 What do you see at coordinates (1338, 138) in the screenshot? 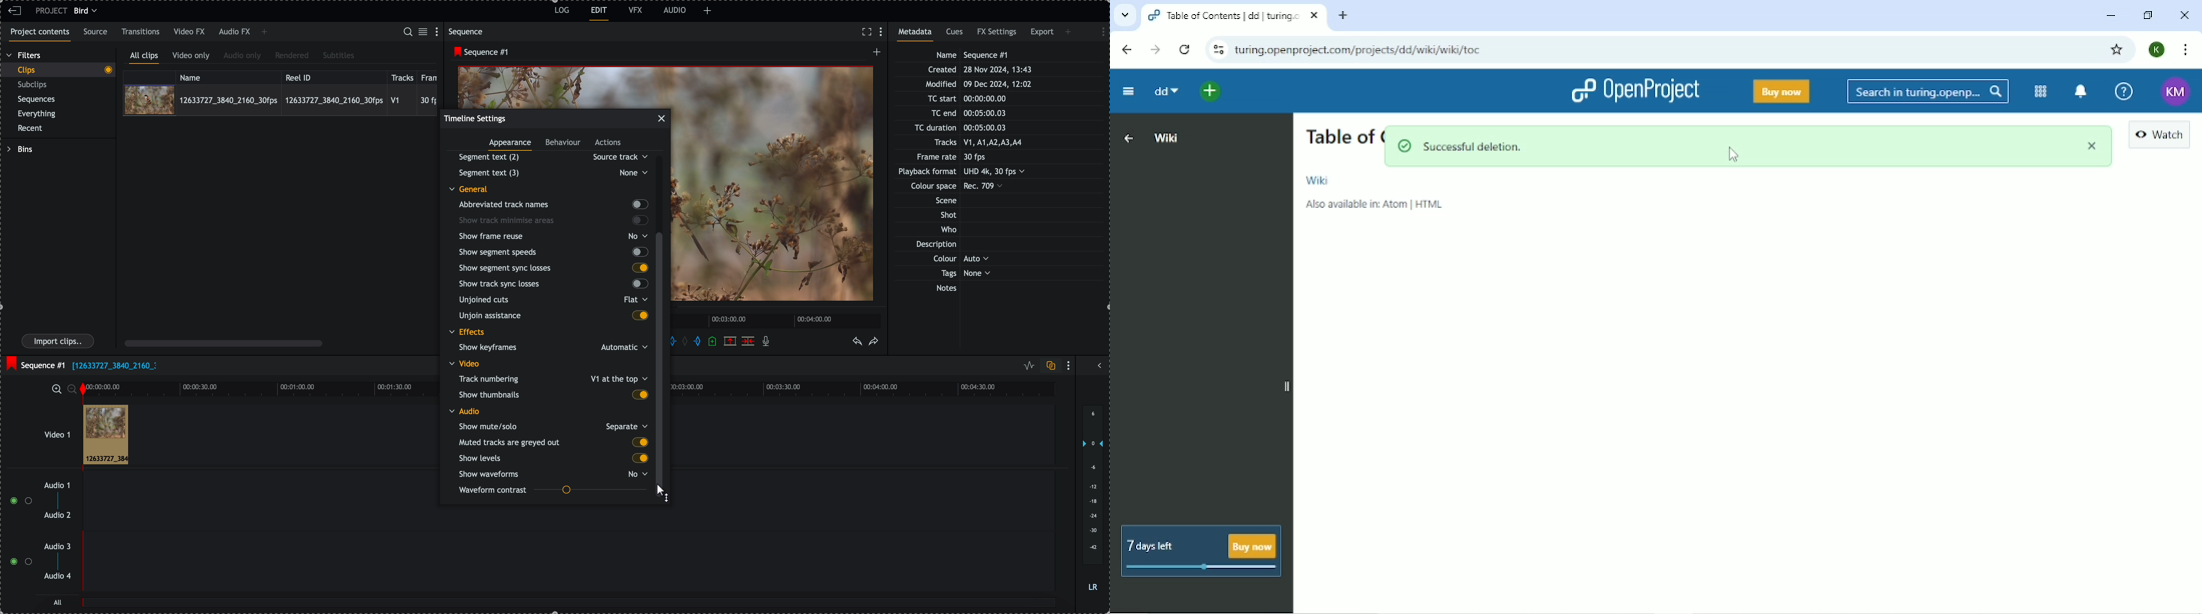
I see `Table of contents` at bounding box center [1338, 138].